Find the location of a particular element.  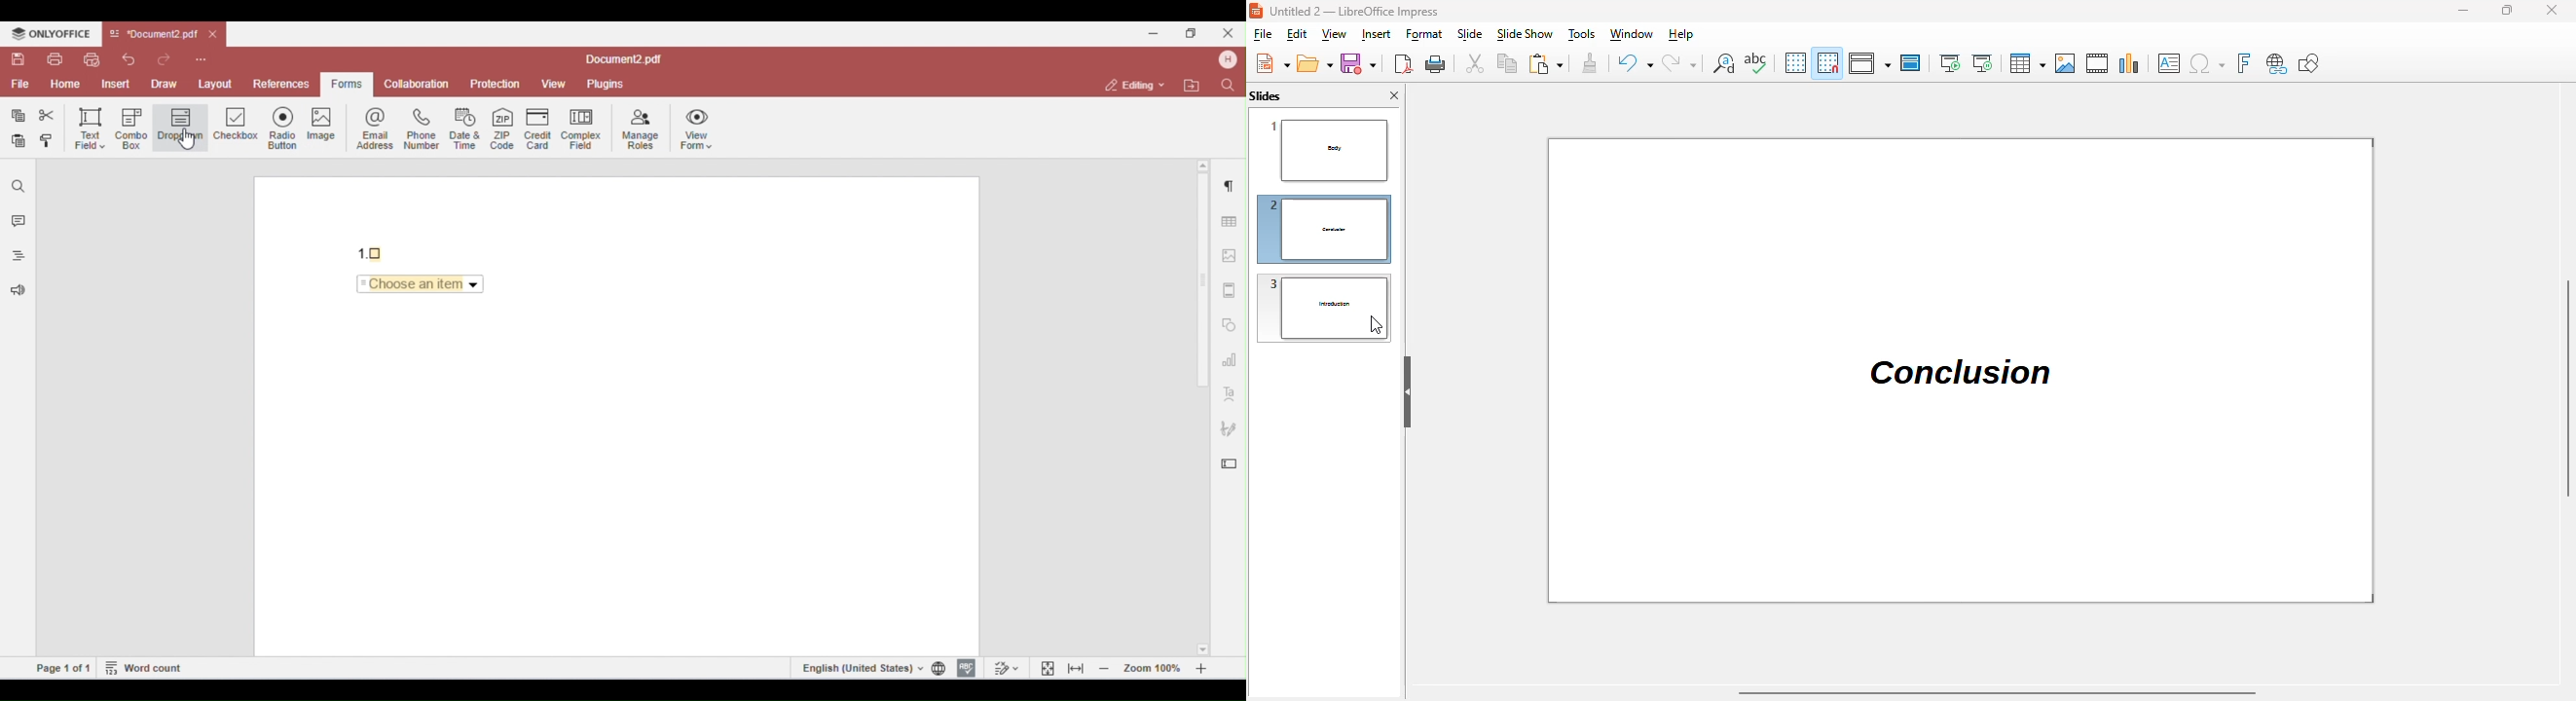

maximize is located at coordinates (2506, 10).